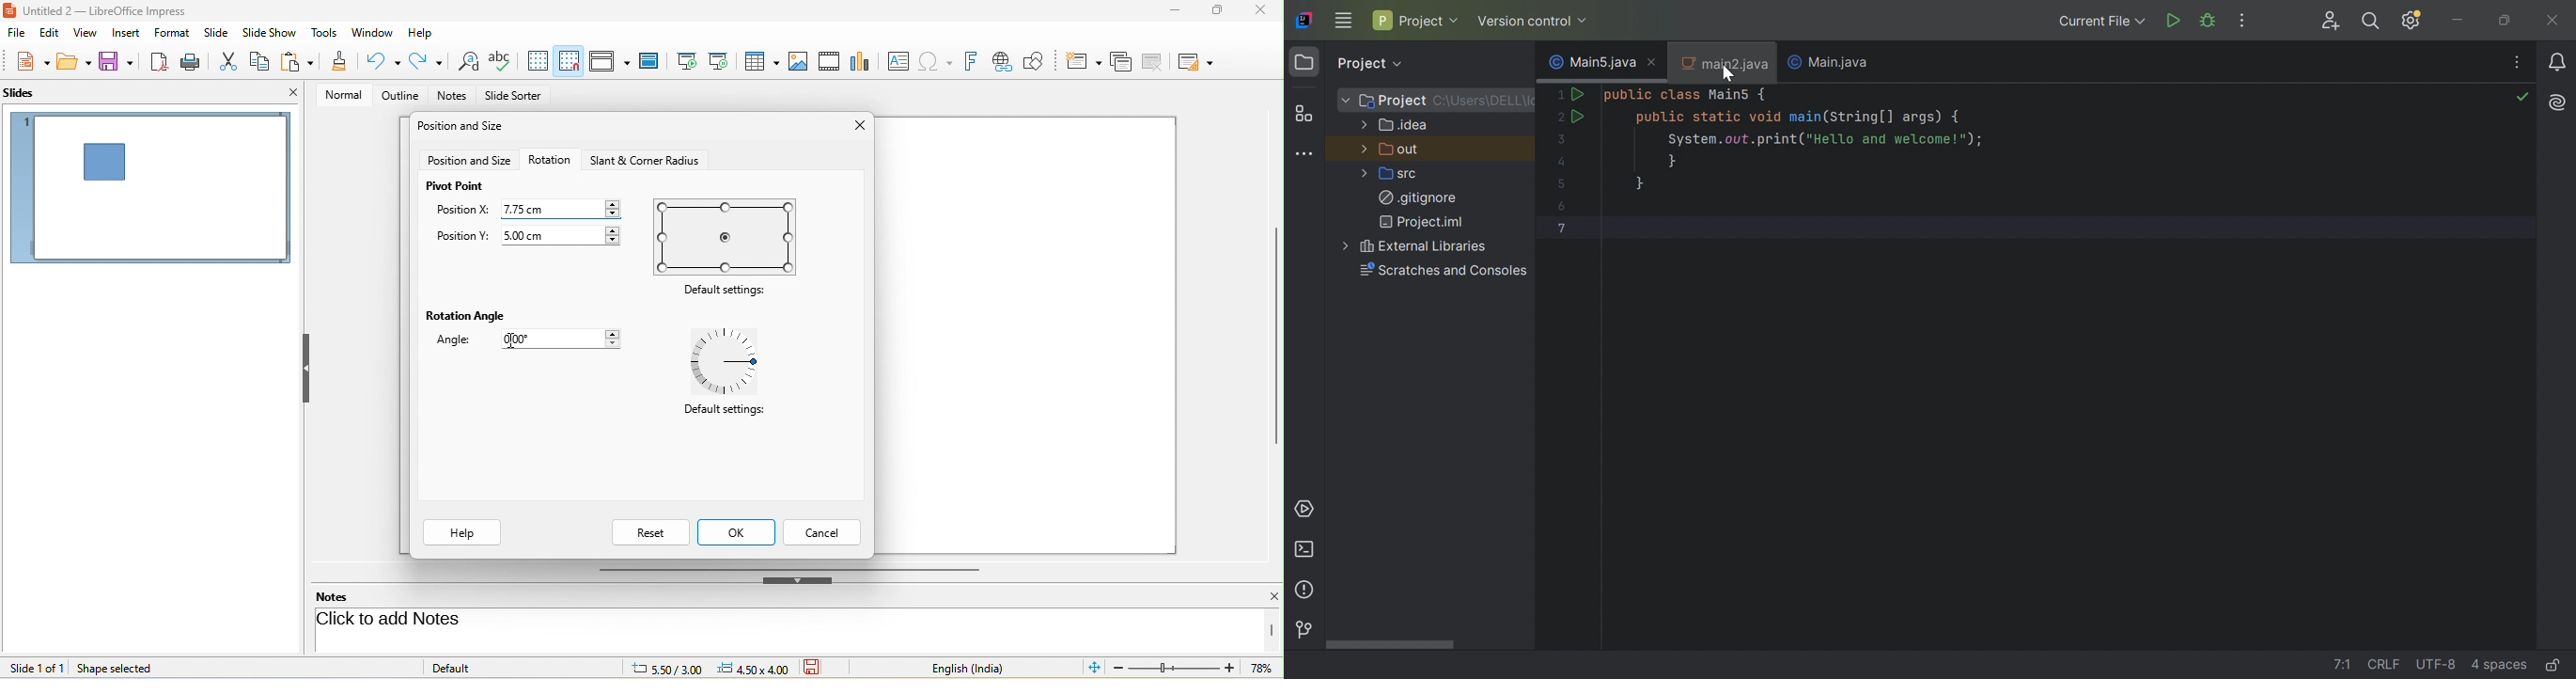 This screenshot has height=700, width=2576. I want to click on outline, so click(397, 96).